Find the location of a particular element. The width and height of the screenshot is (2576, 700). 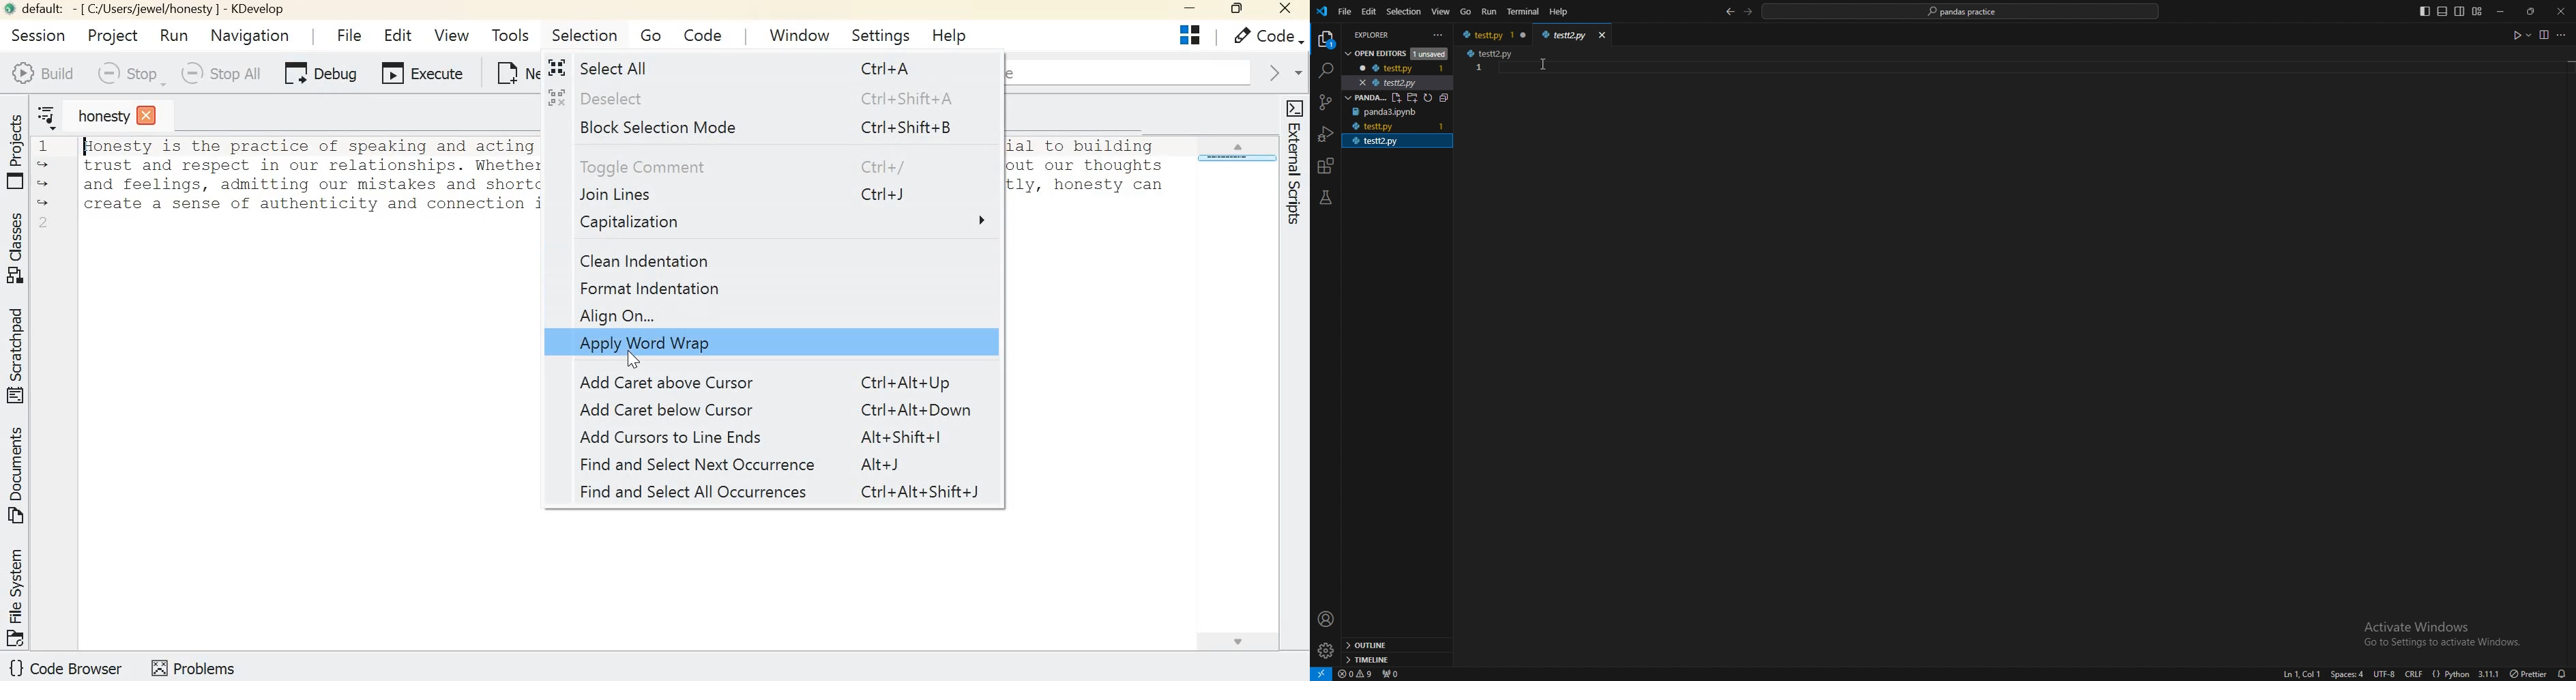

go is located at coordinates (1466, 13).